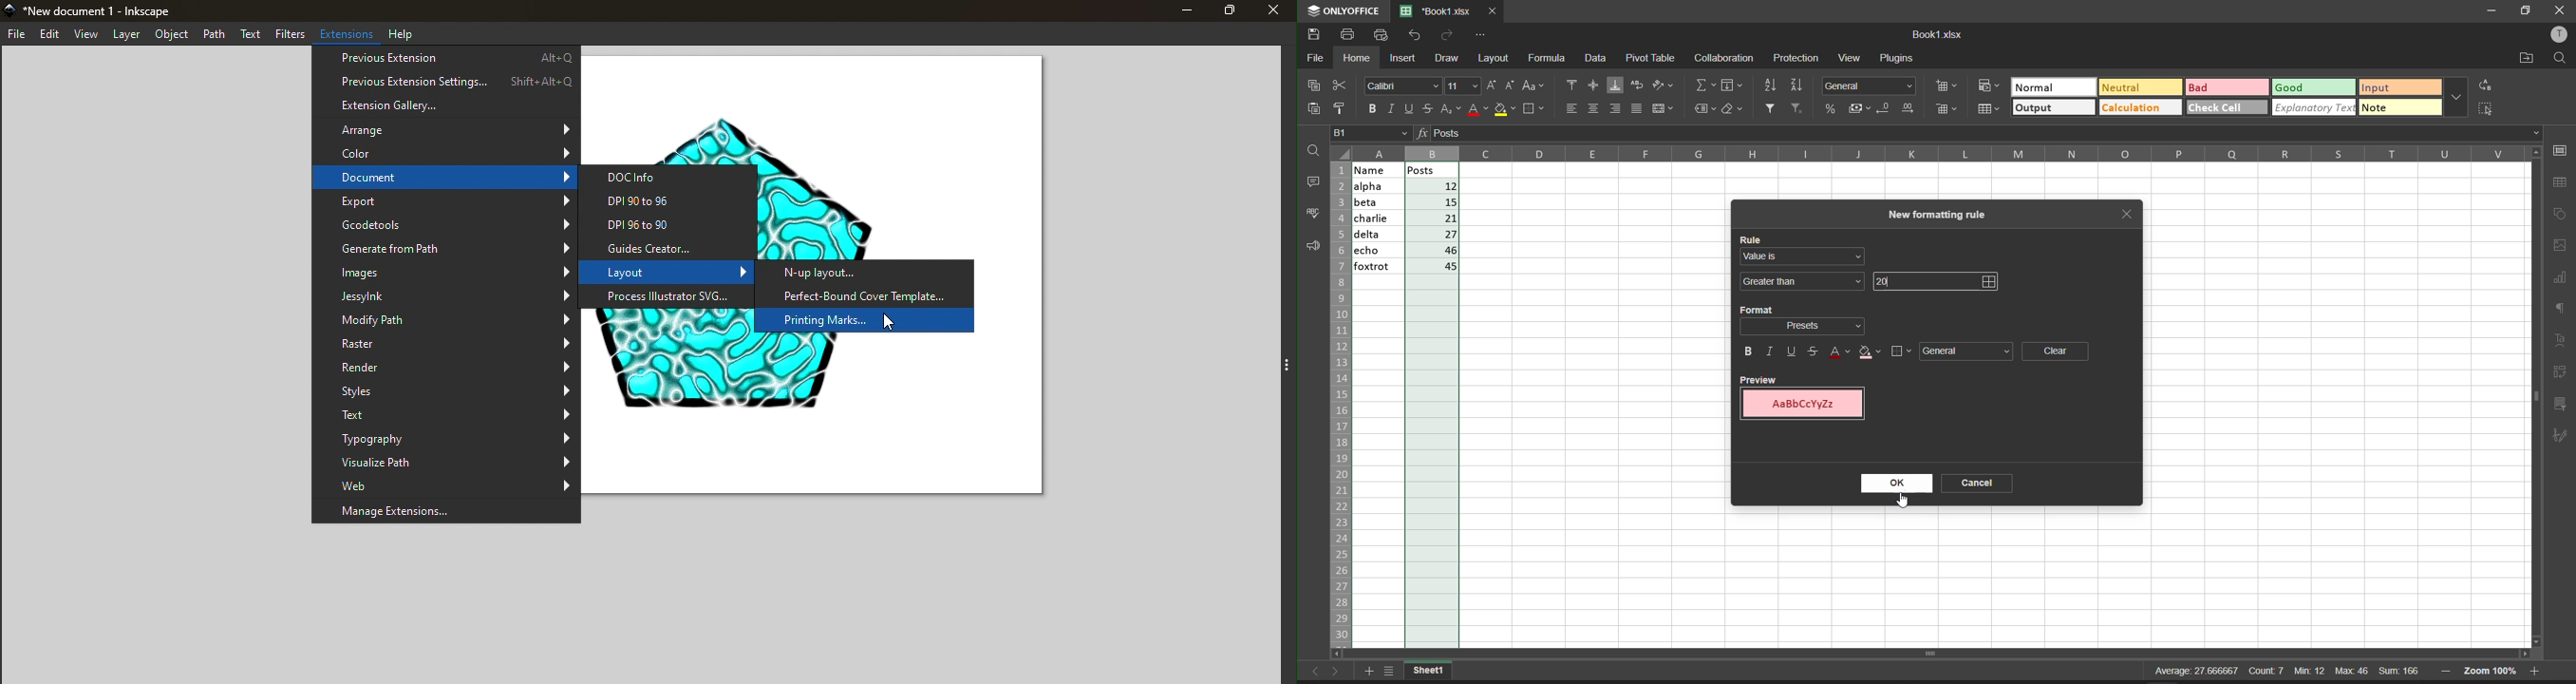 The width and height of the screenshot is (2576, 700). I want to click on note, so click(2378, 107).